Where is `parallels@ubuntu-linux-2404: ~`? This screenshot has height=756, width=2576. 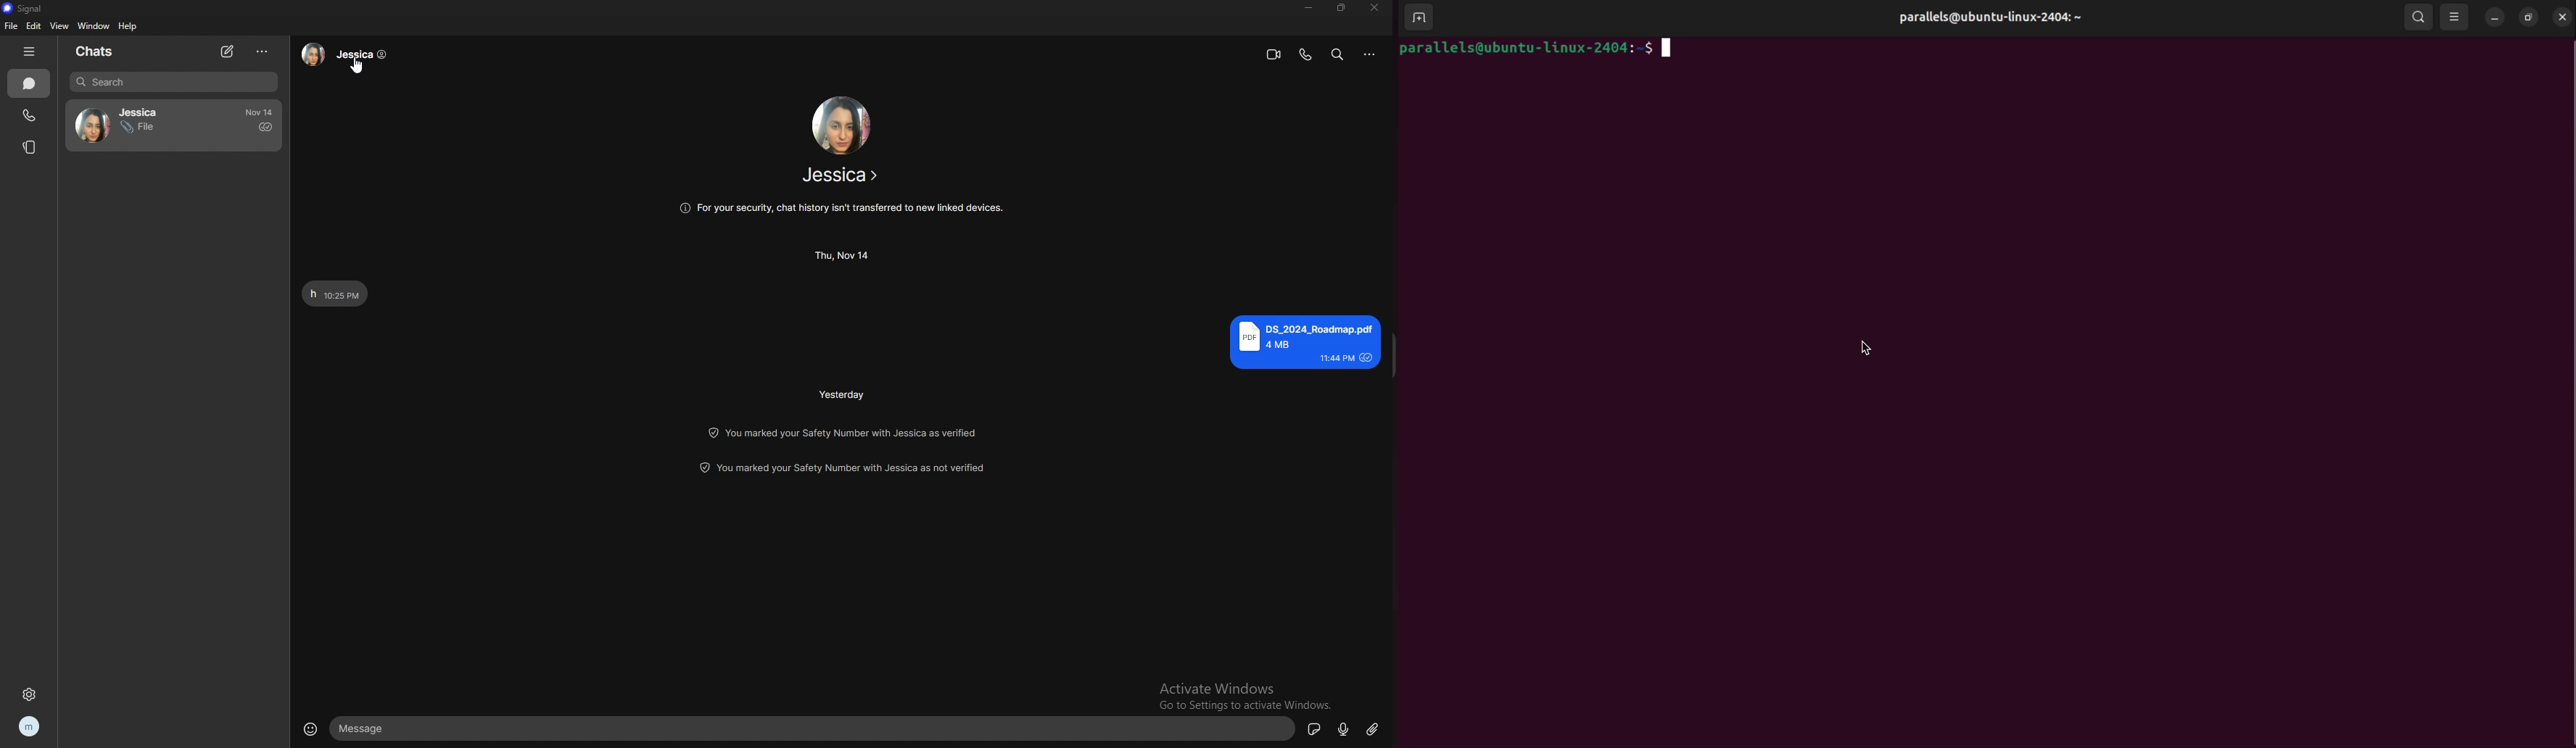
parallels@ubuntu-linux-2404: ~ is located at coordinates (1999, 25).